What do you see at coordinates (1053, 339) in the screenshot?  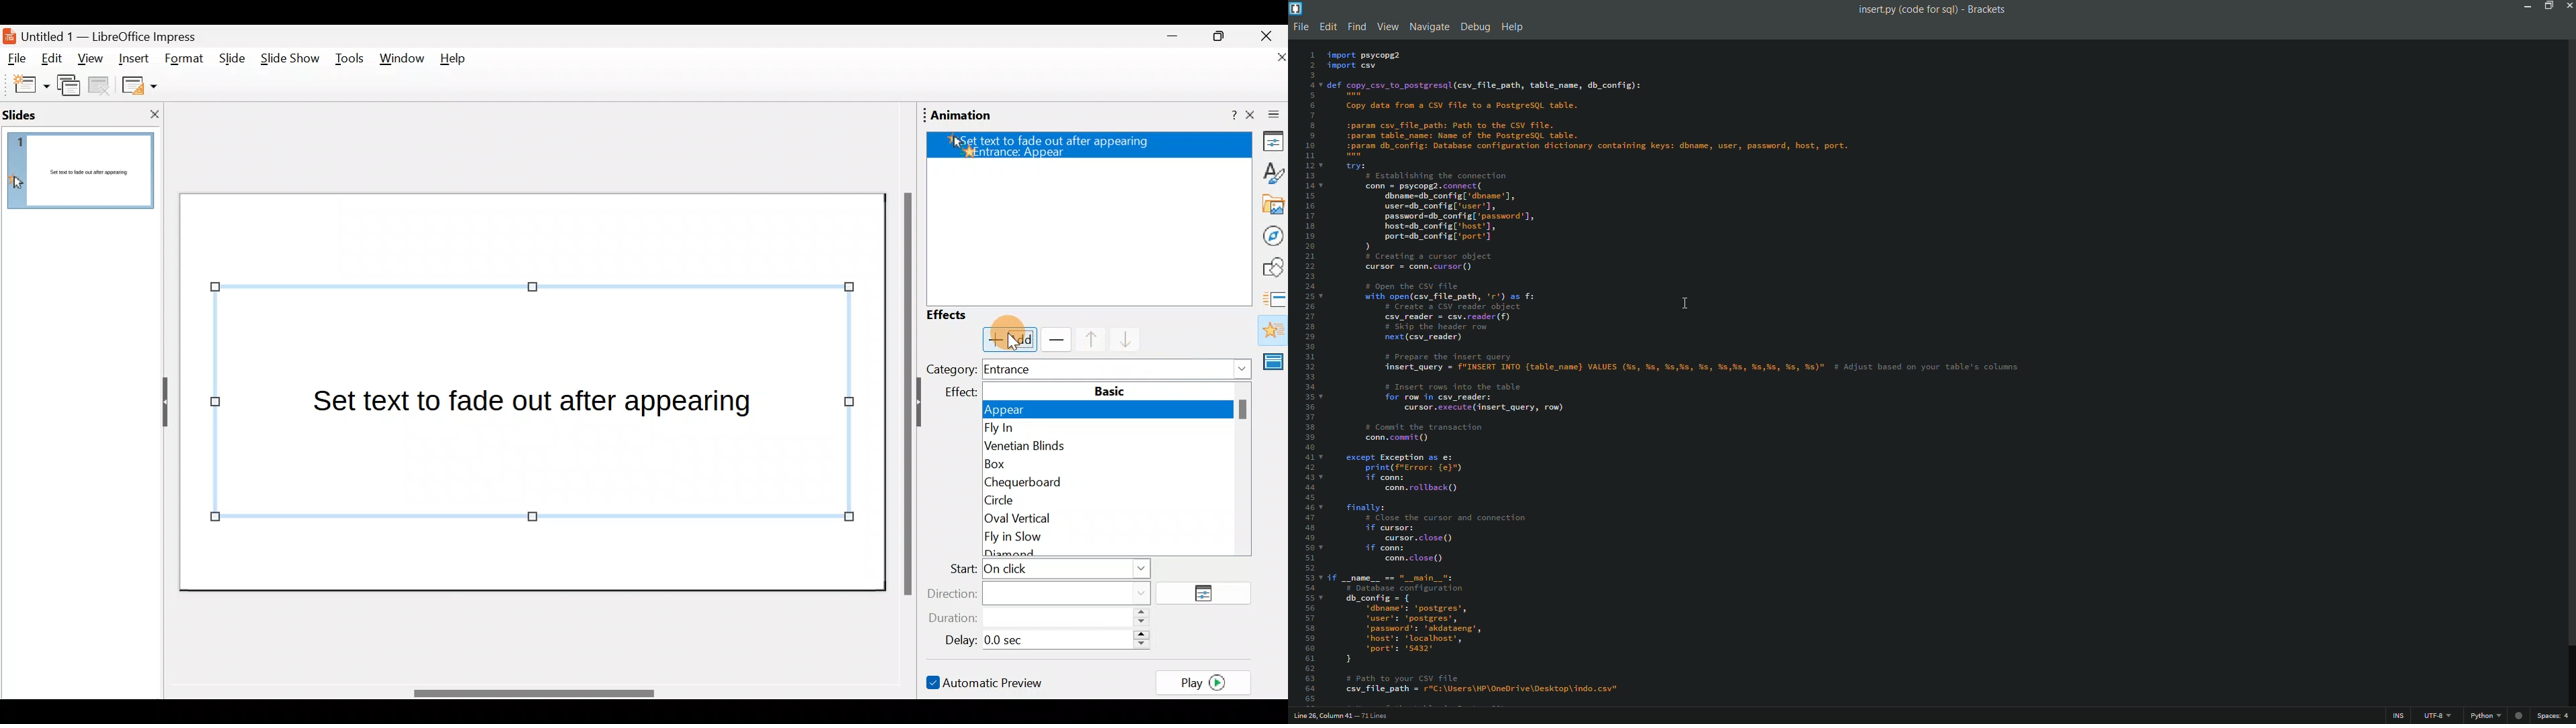 I see `Remove effect` at bounding box center [1053, 339].